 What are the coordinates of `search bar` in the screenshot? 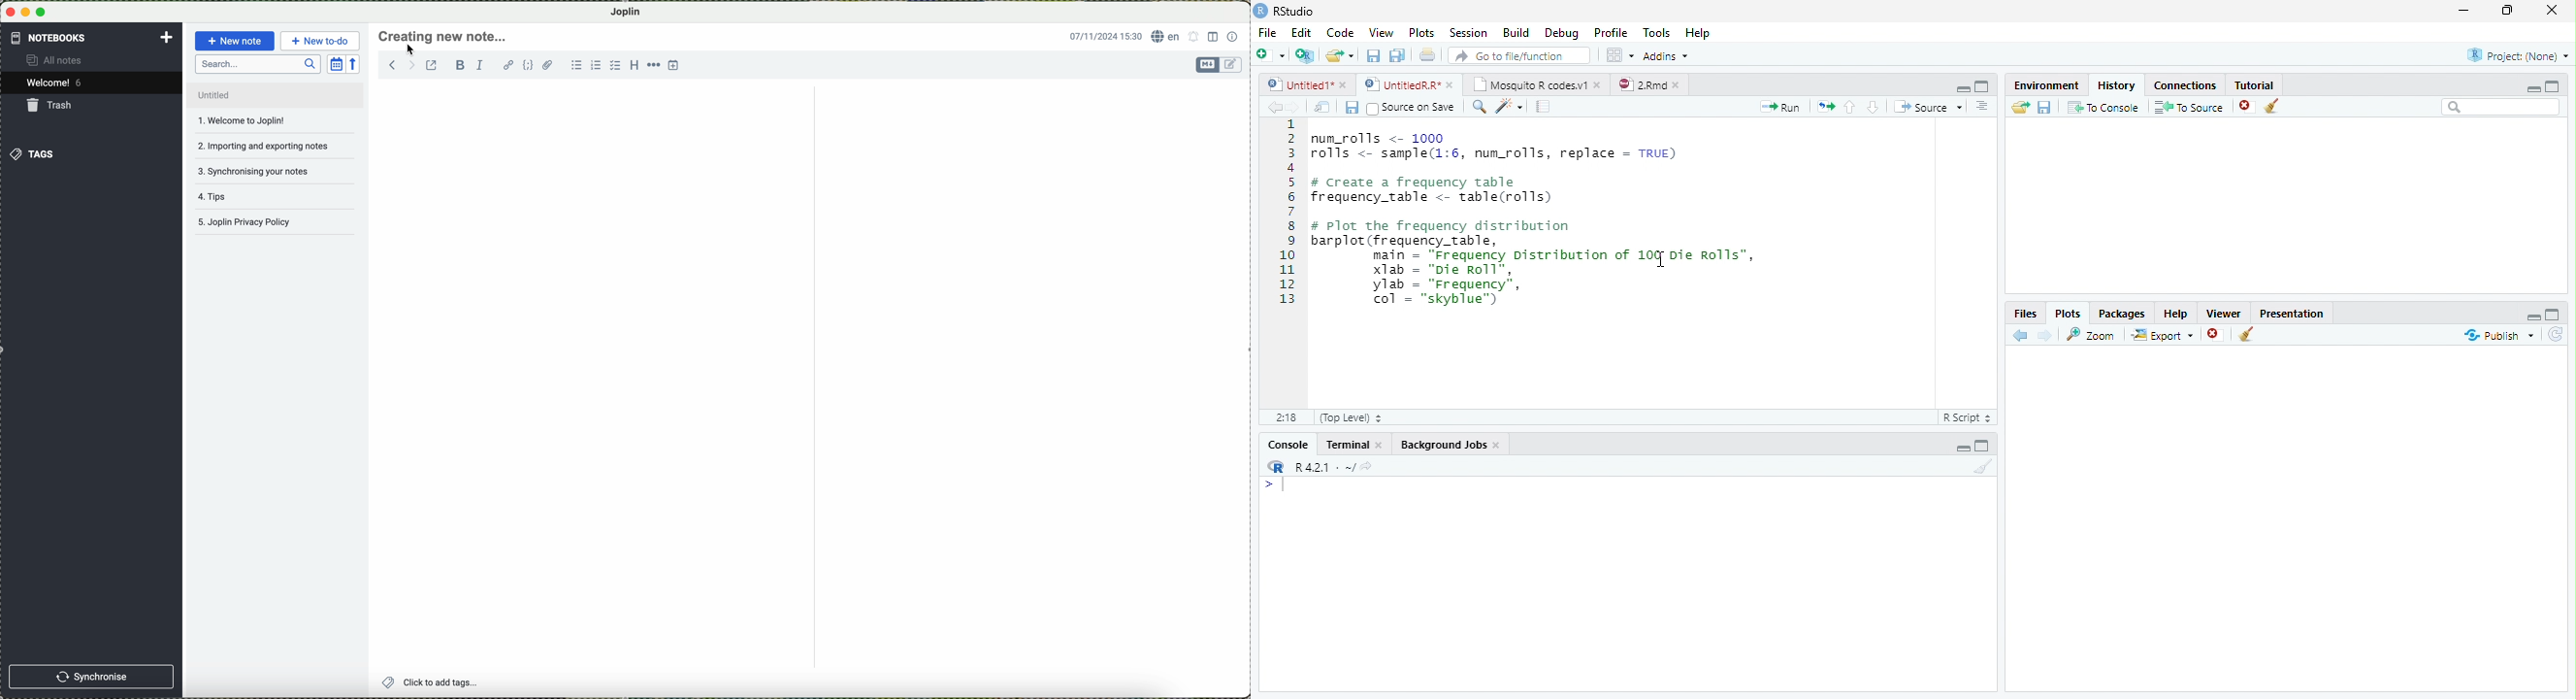 It's located at (258, 64).